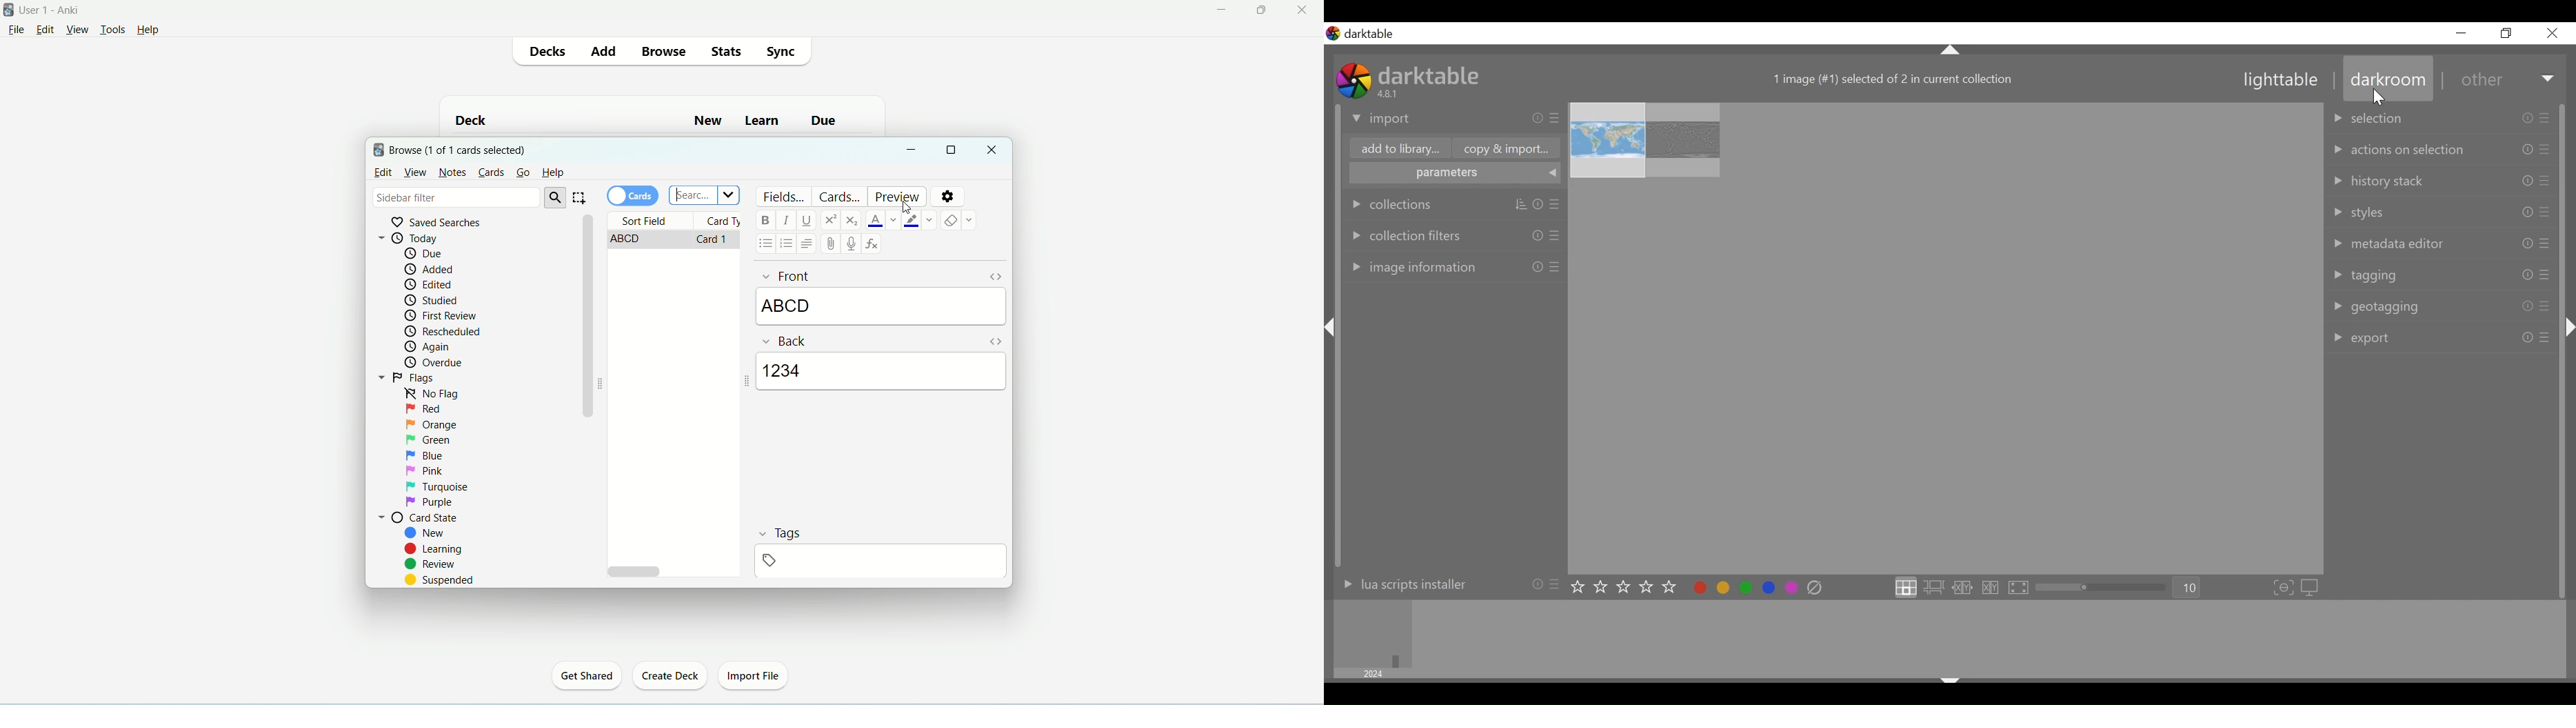  Describe the element at coordinates (2387, 82) in the screenshot. I see `darkroom` at that location.